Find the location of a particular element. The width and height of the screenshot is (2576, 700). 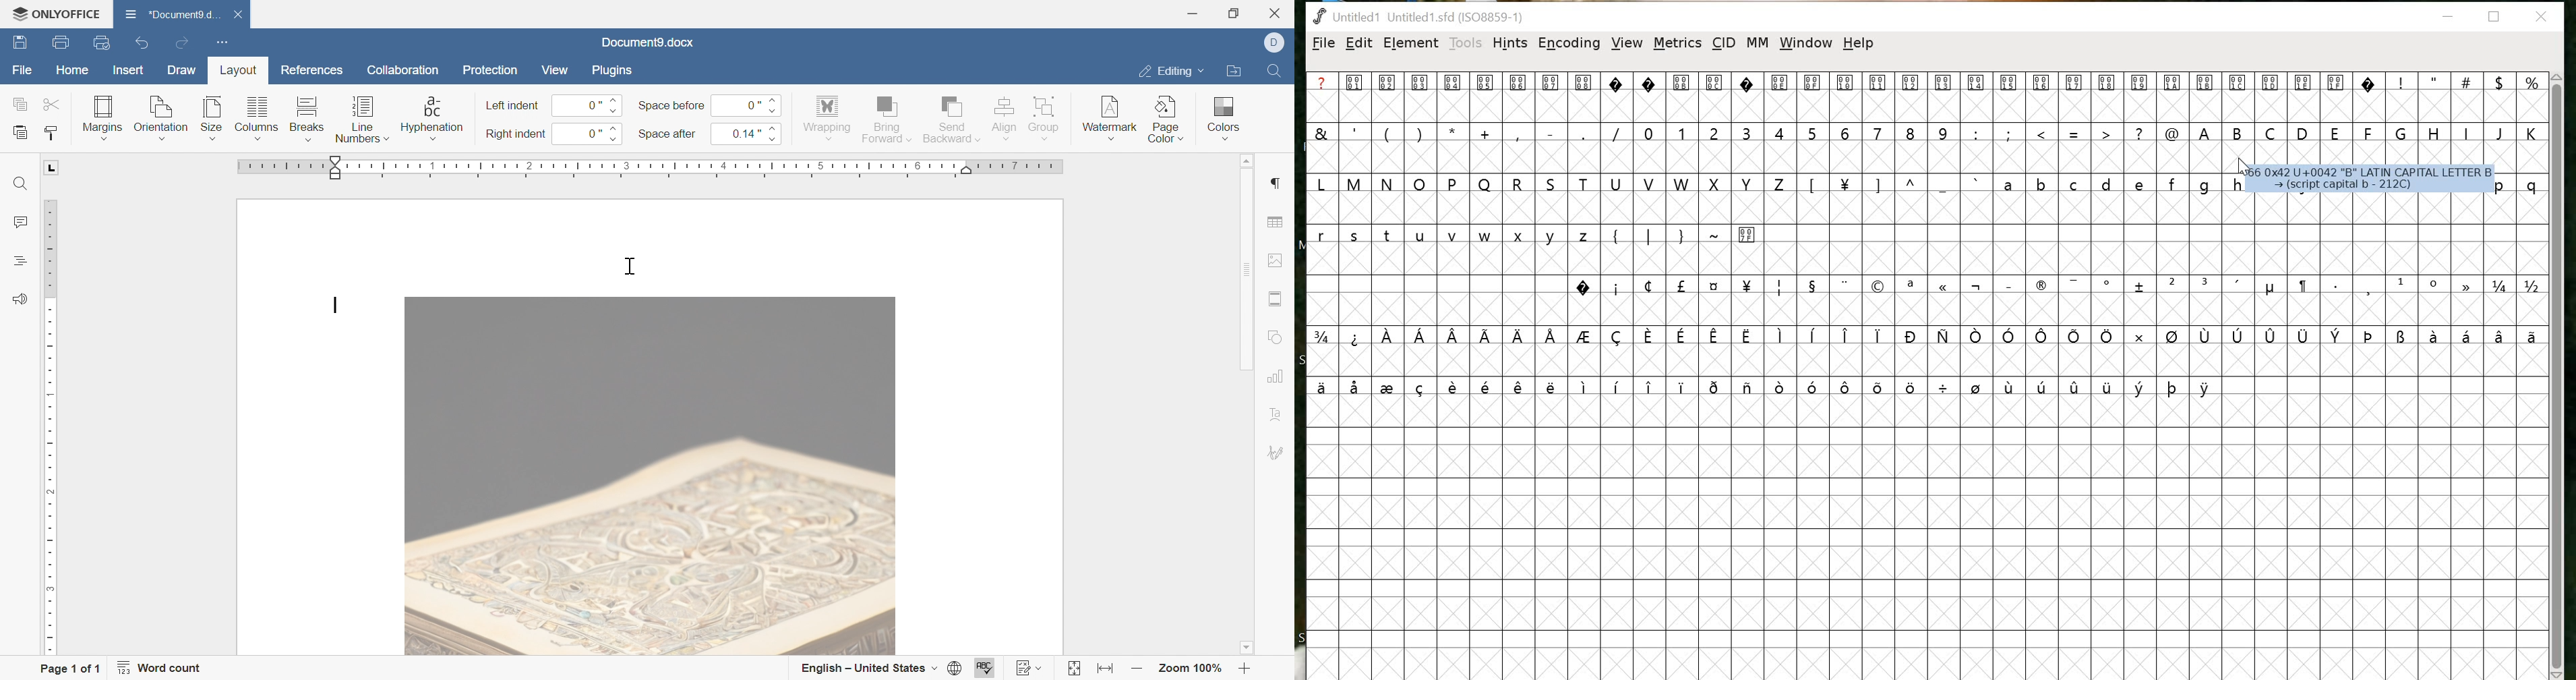

collaboration is located at coordinates (405, 74).